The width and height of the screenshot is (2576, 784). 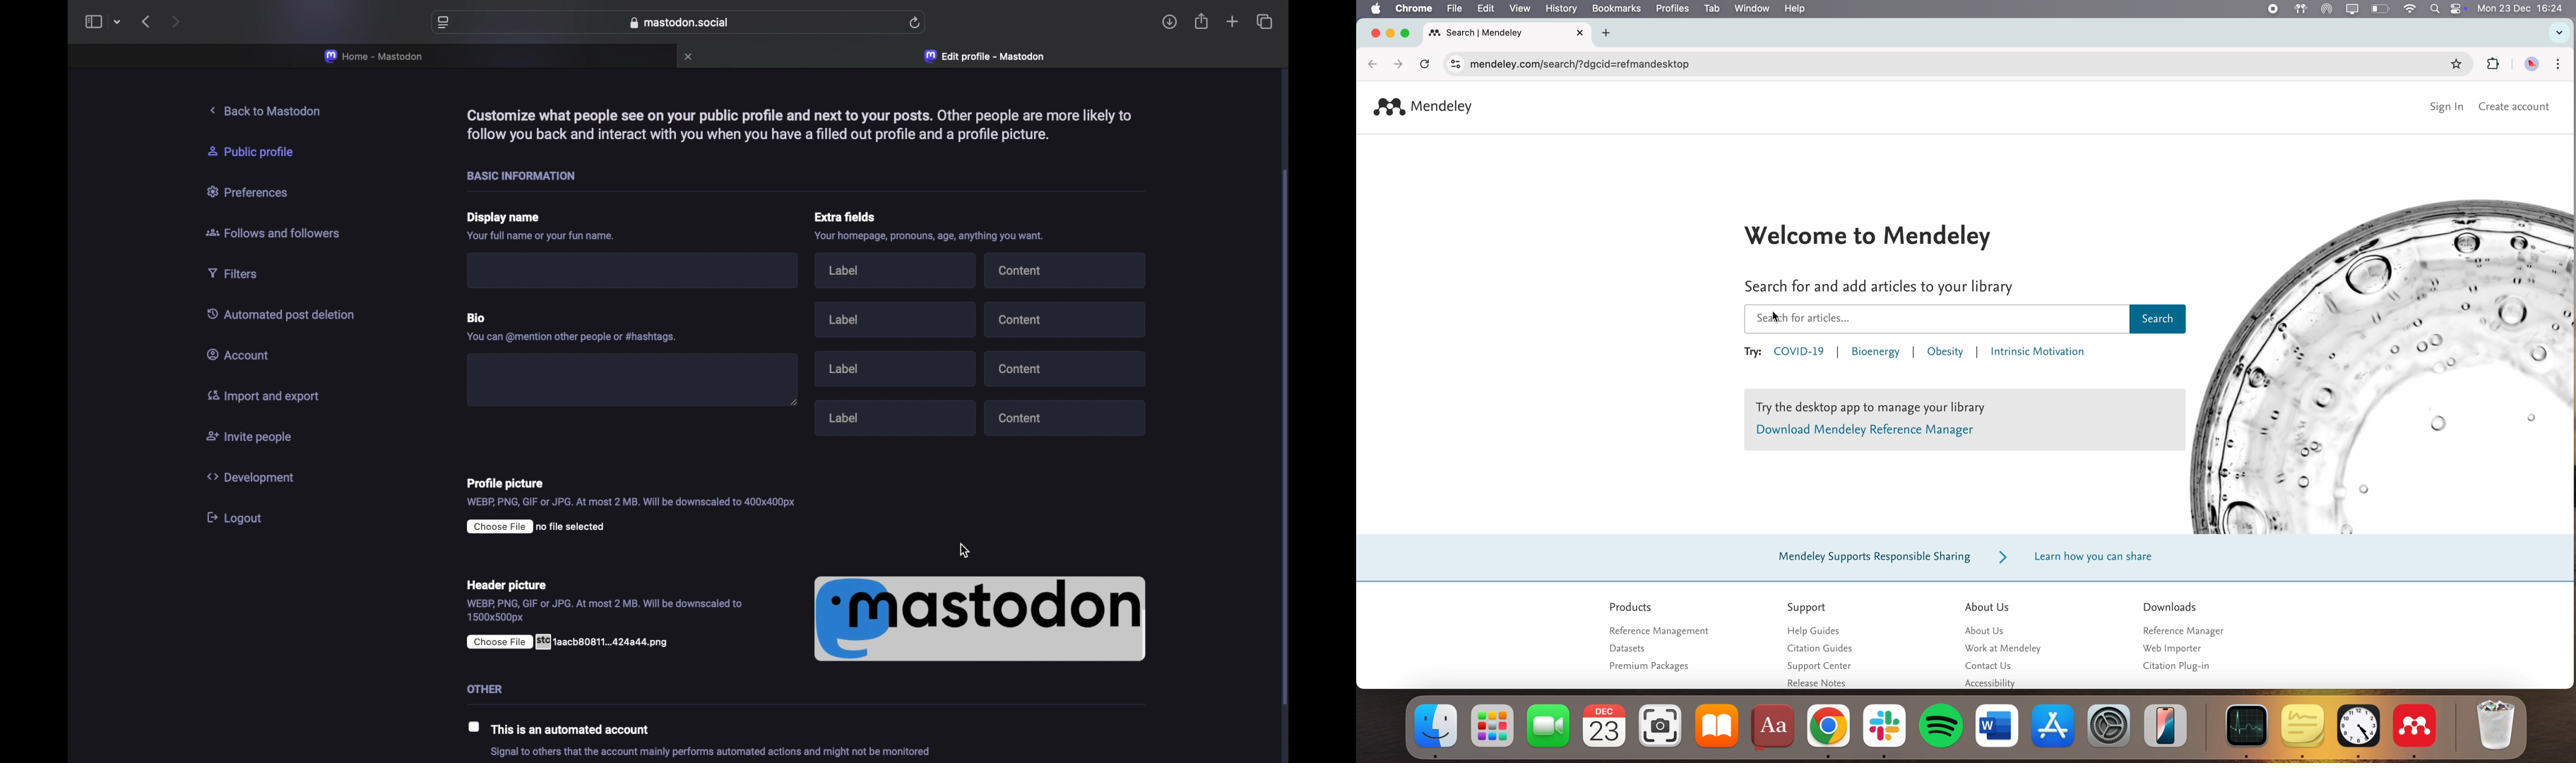 What do you see at coordinates (242, 355) in the screenshot?
I see `account` at bounding box center [242, 355].